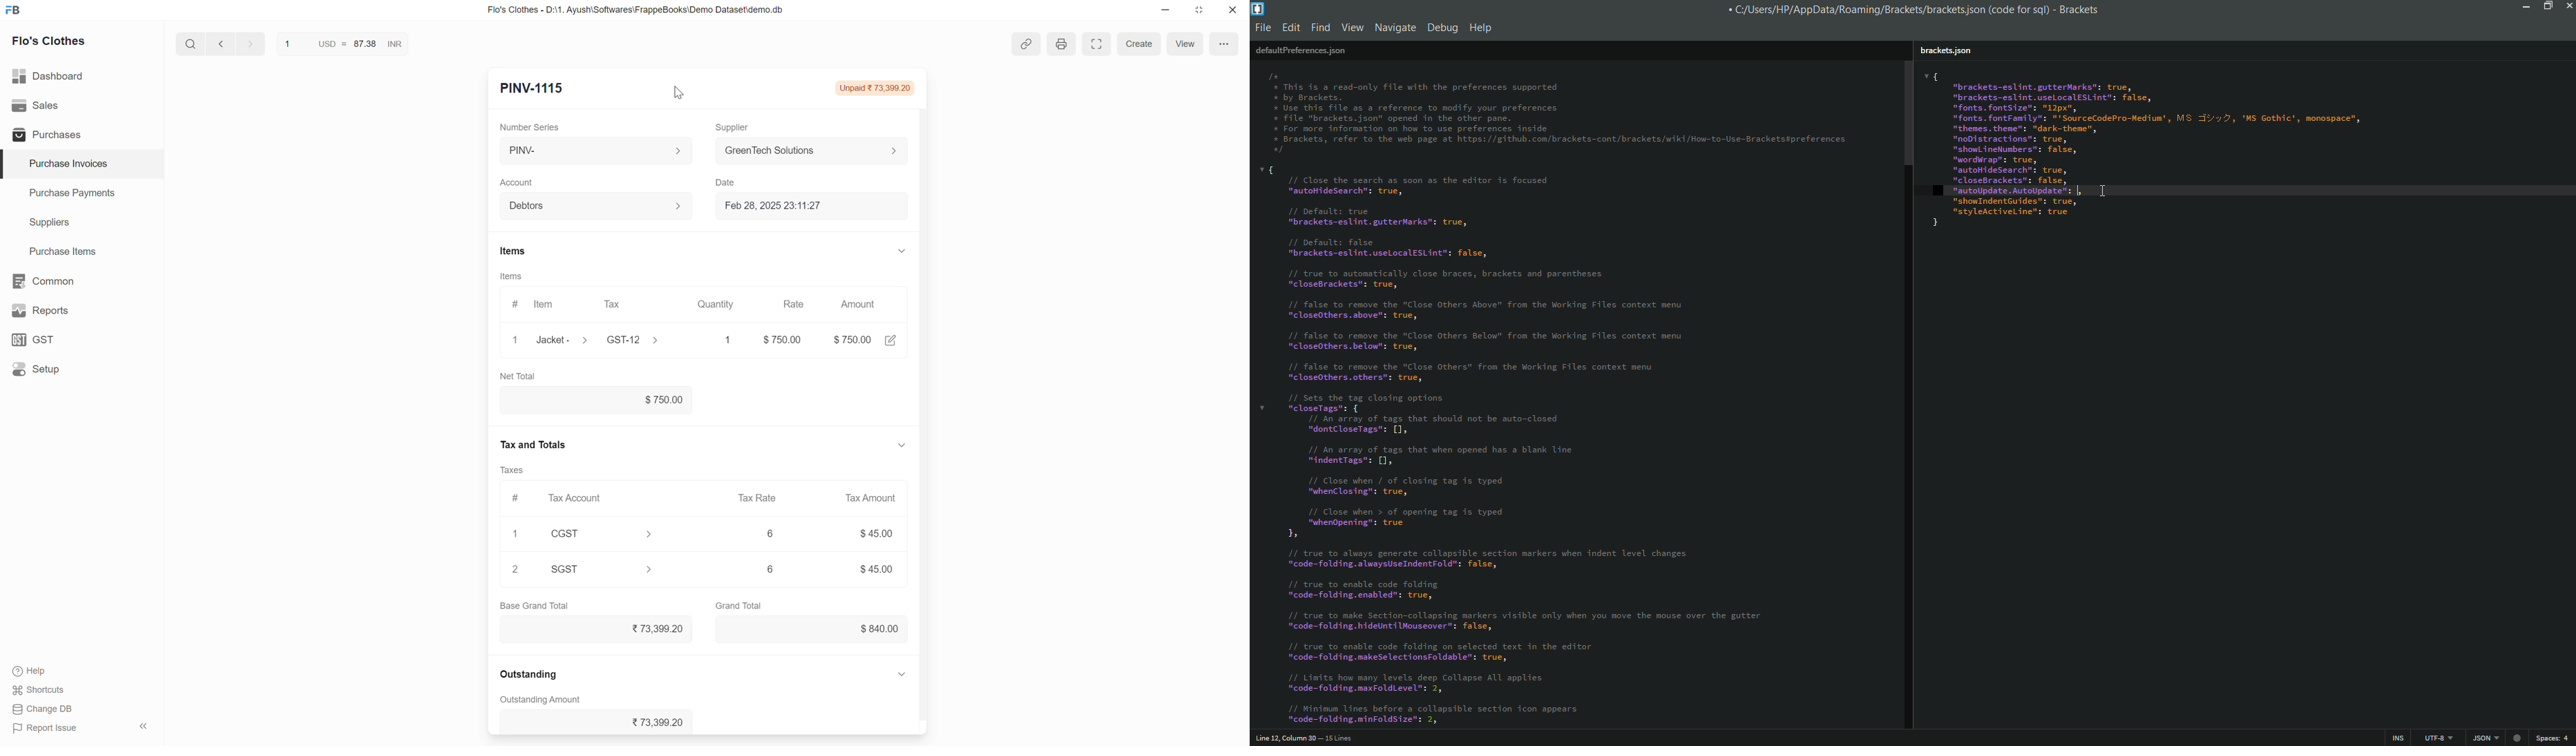 This screenshot has height=756, width=2576. Describe the element at coordinates (632, 305) in the screenshot. I see `Tax` at that location.